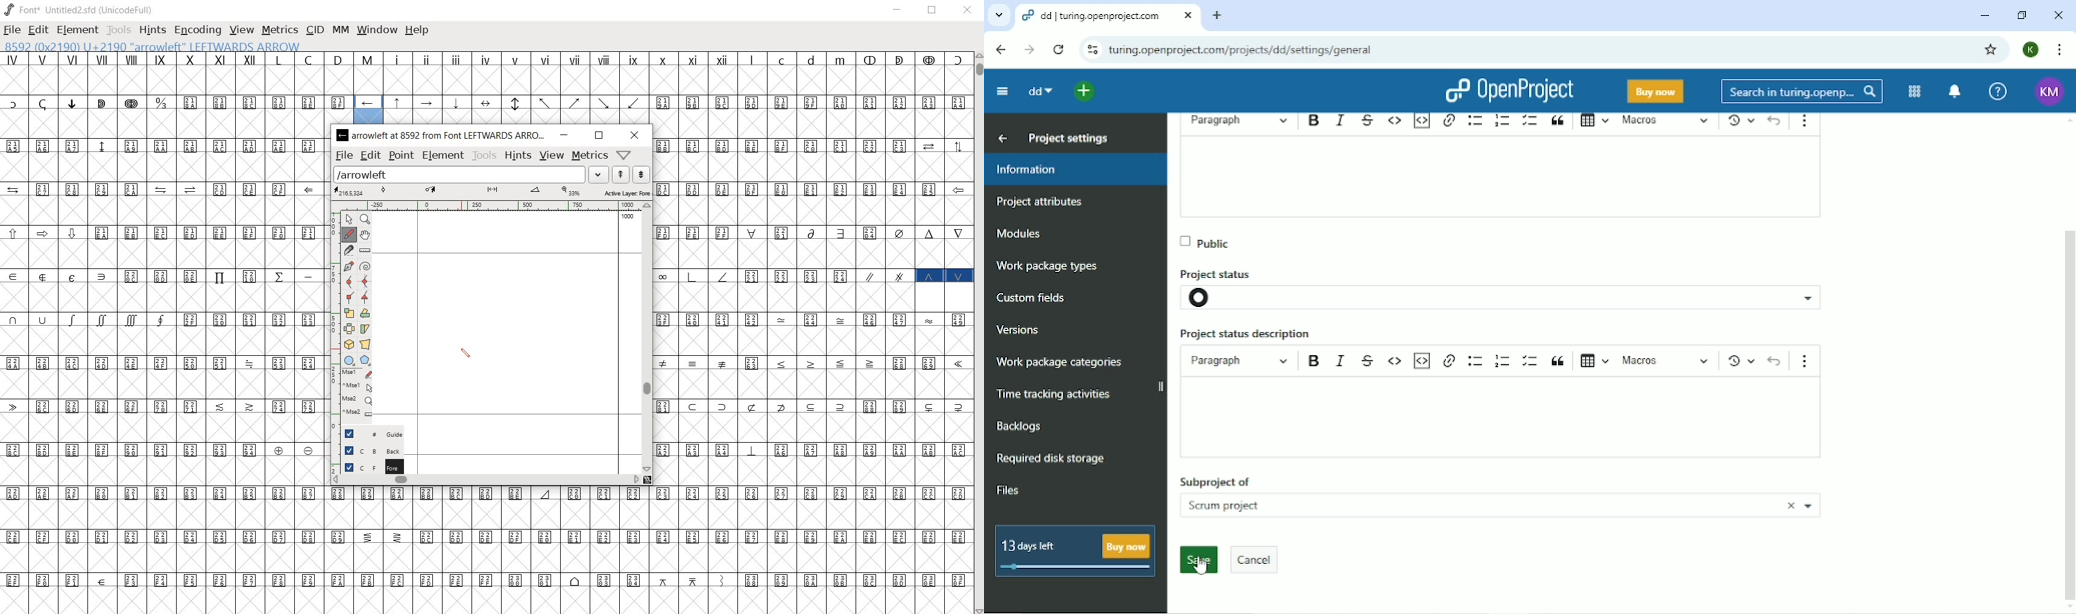  What do you see at coordinates (553, 156) in the screenshot?
I see `view` at bounding box center [553, 156].